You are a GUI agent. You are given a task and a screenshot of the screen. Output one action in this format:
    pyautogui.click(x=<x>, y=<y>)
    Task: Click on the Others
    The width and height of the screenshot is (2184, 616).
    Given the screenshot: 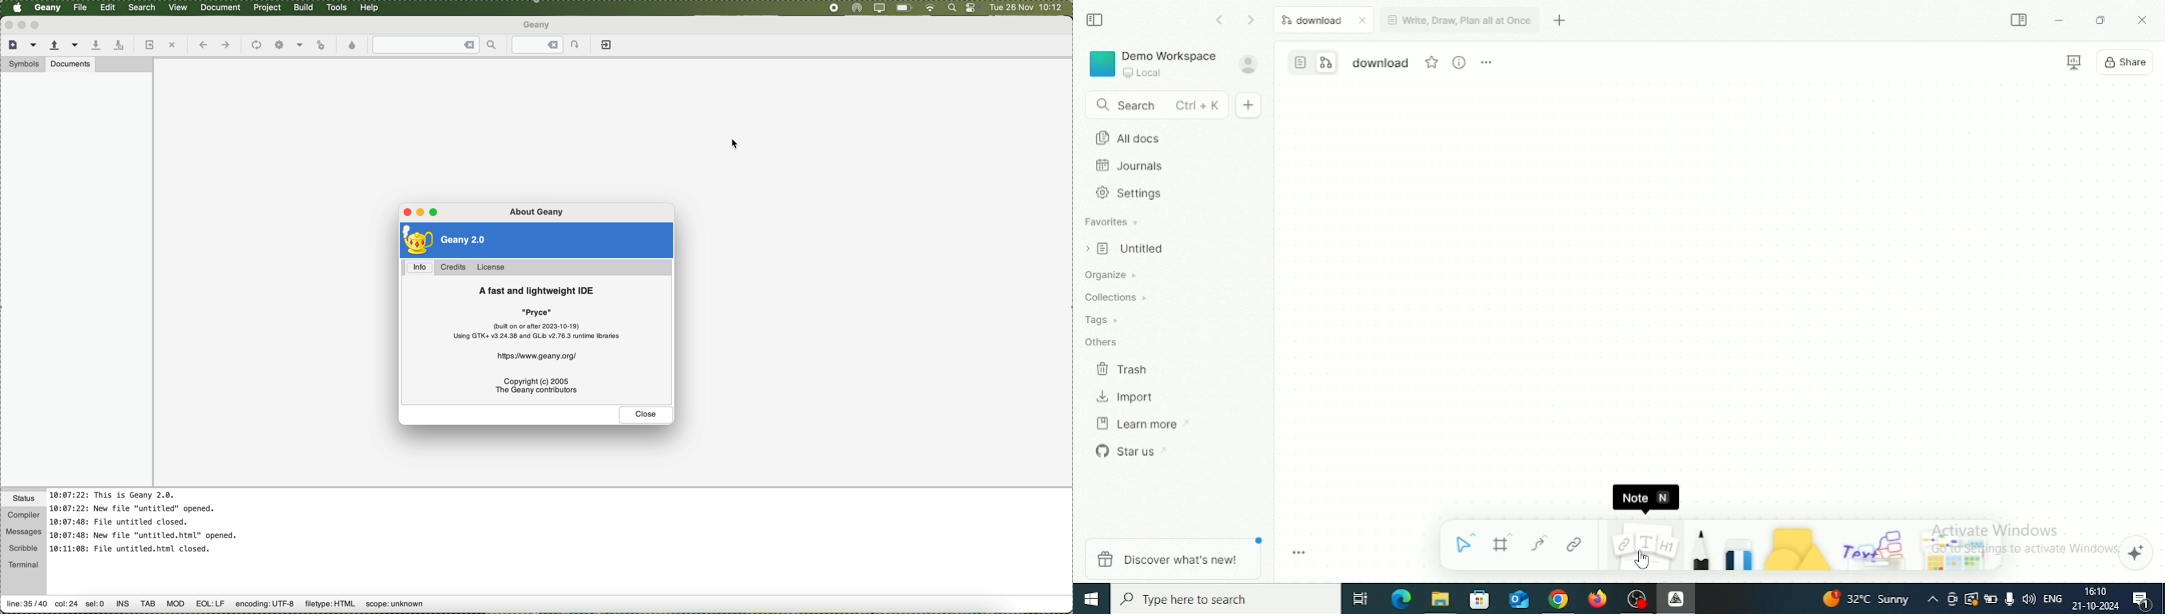 What is the action you would take?
    pyautogui.click(x=1876, y=547)
    